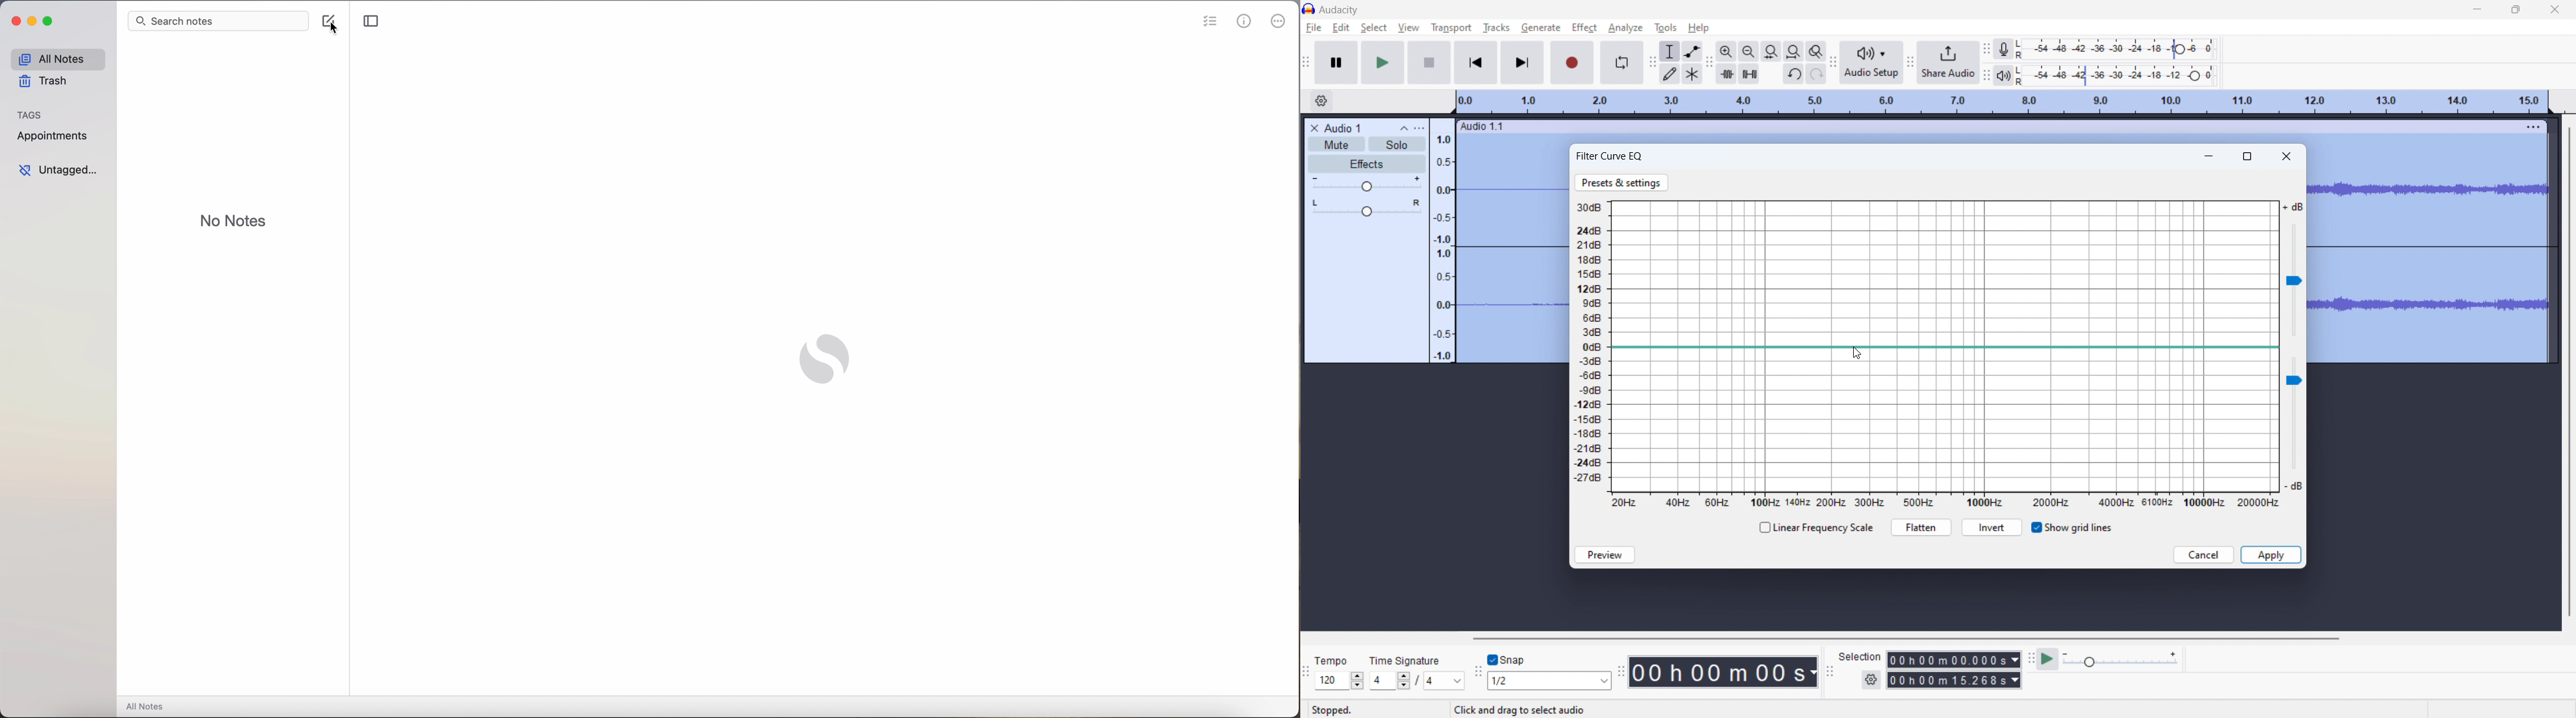 Image resolution: width=2576 pixels, height=728 pixels. What do you see at coordinates (50, 22) in the screenshot?
I see `maximize app` at bounding box center [50, 22].